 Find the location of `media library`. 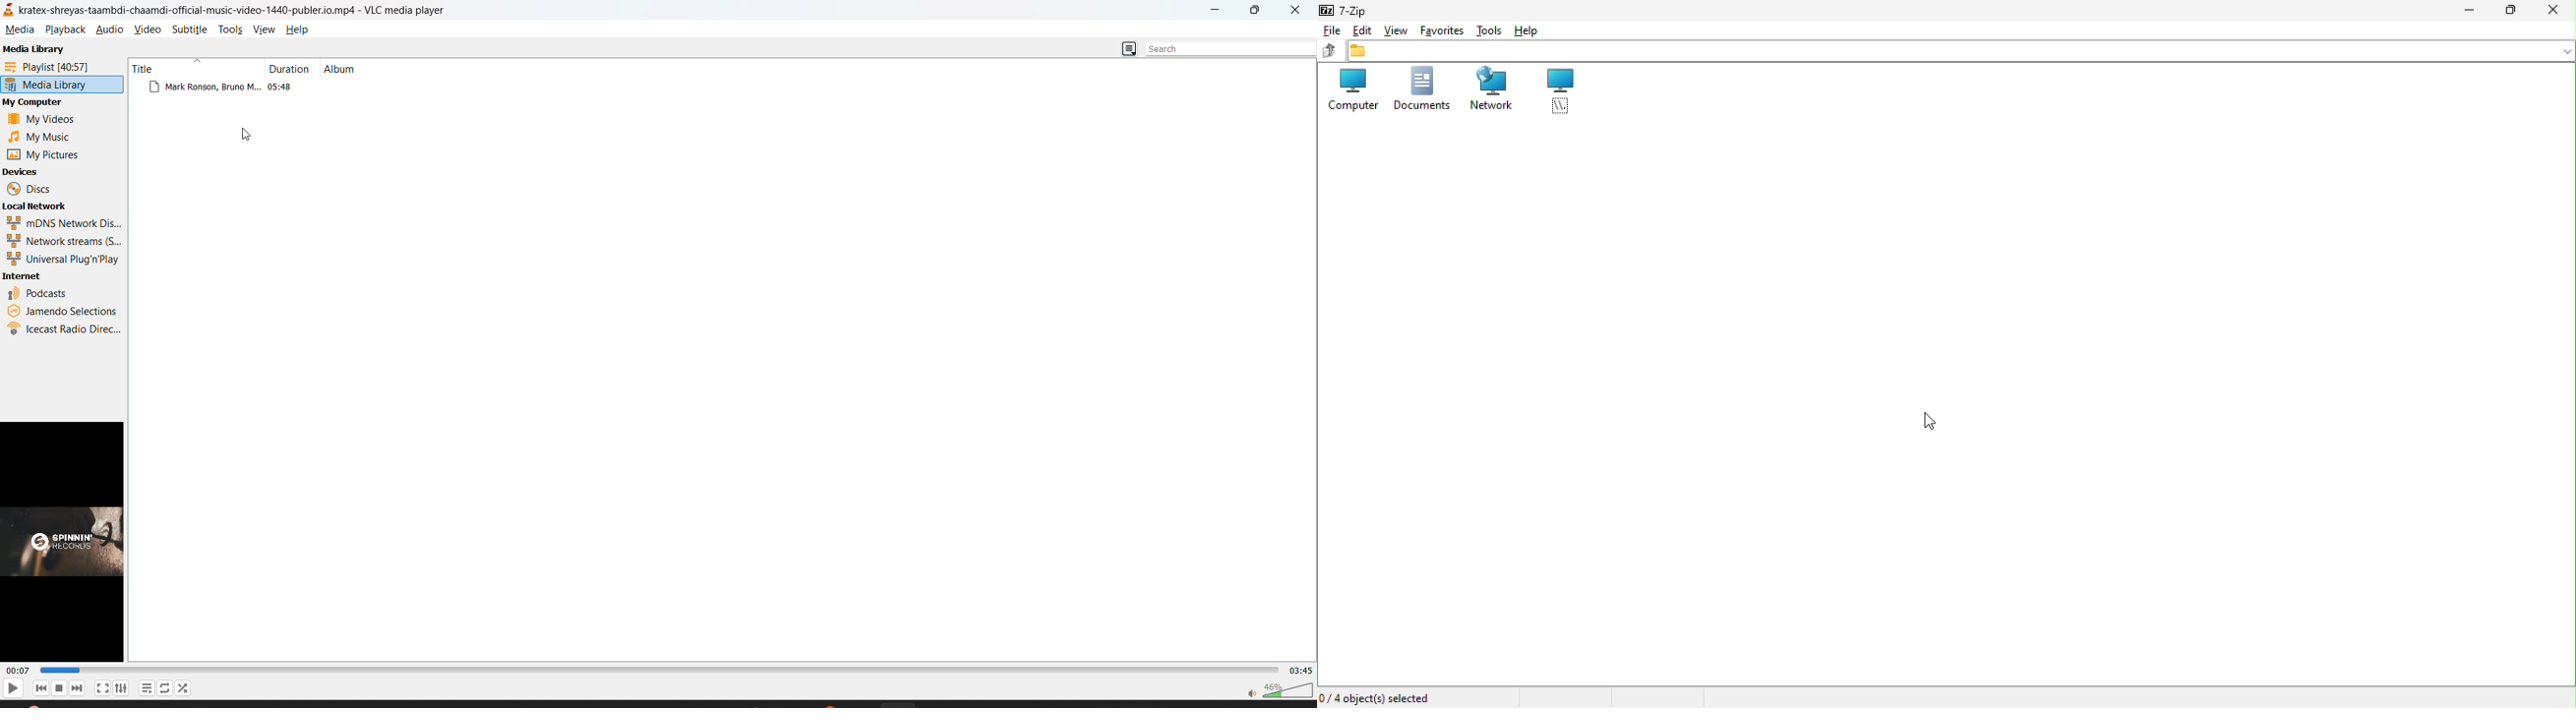

media library is located at coordinates (38, 49).